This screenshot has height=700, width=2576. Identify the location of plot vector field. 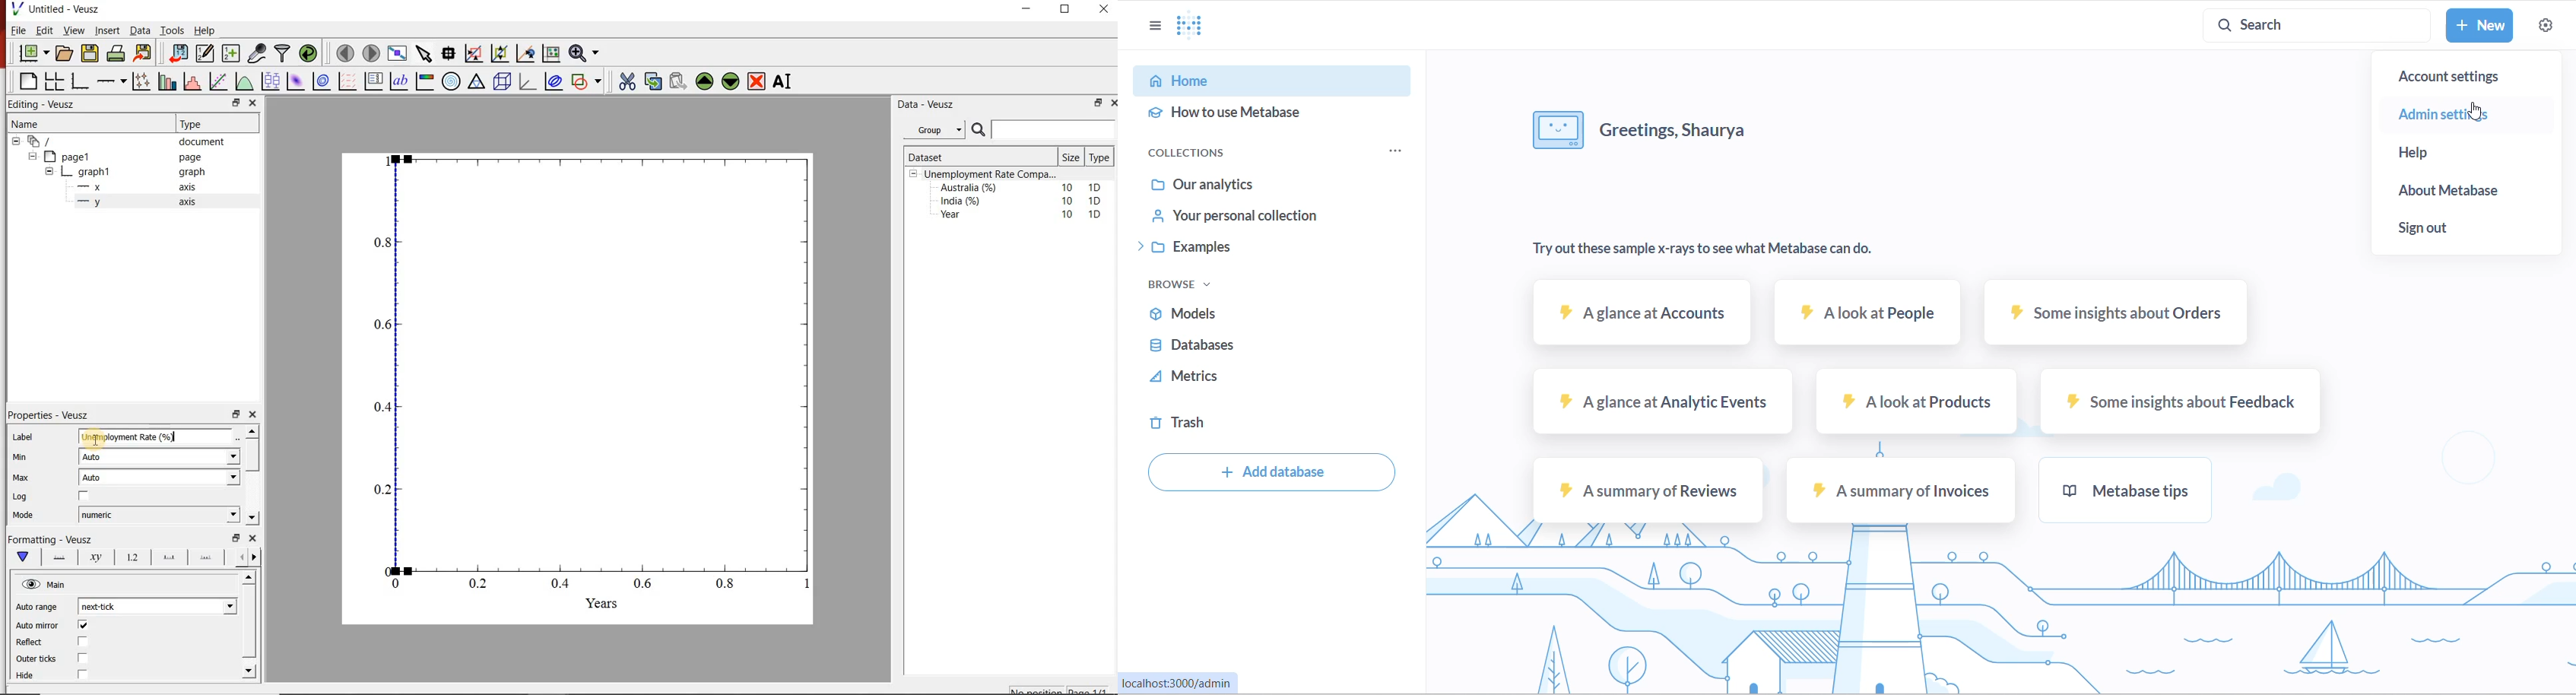
(347, 81).